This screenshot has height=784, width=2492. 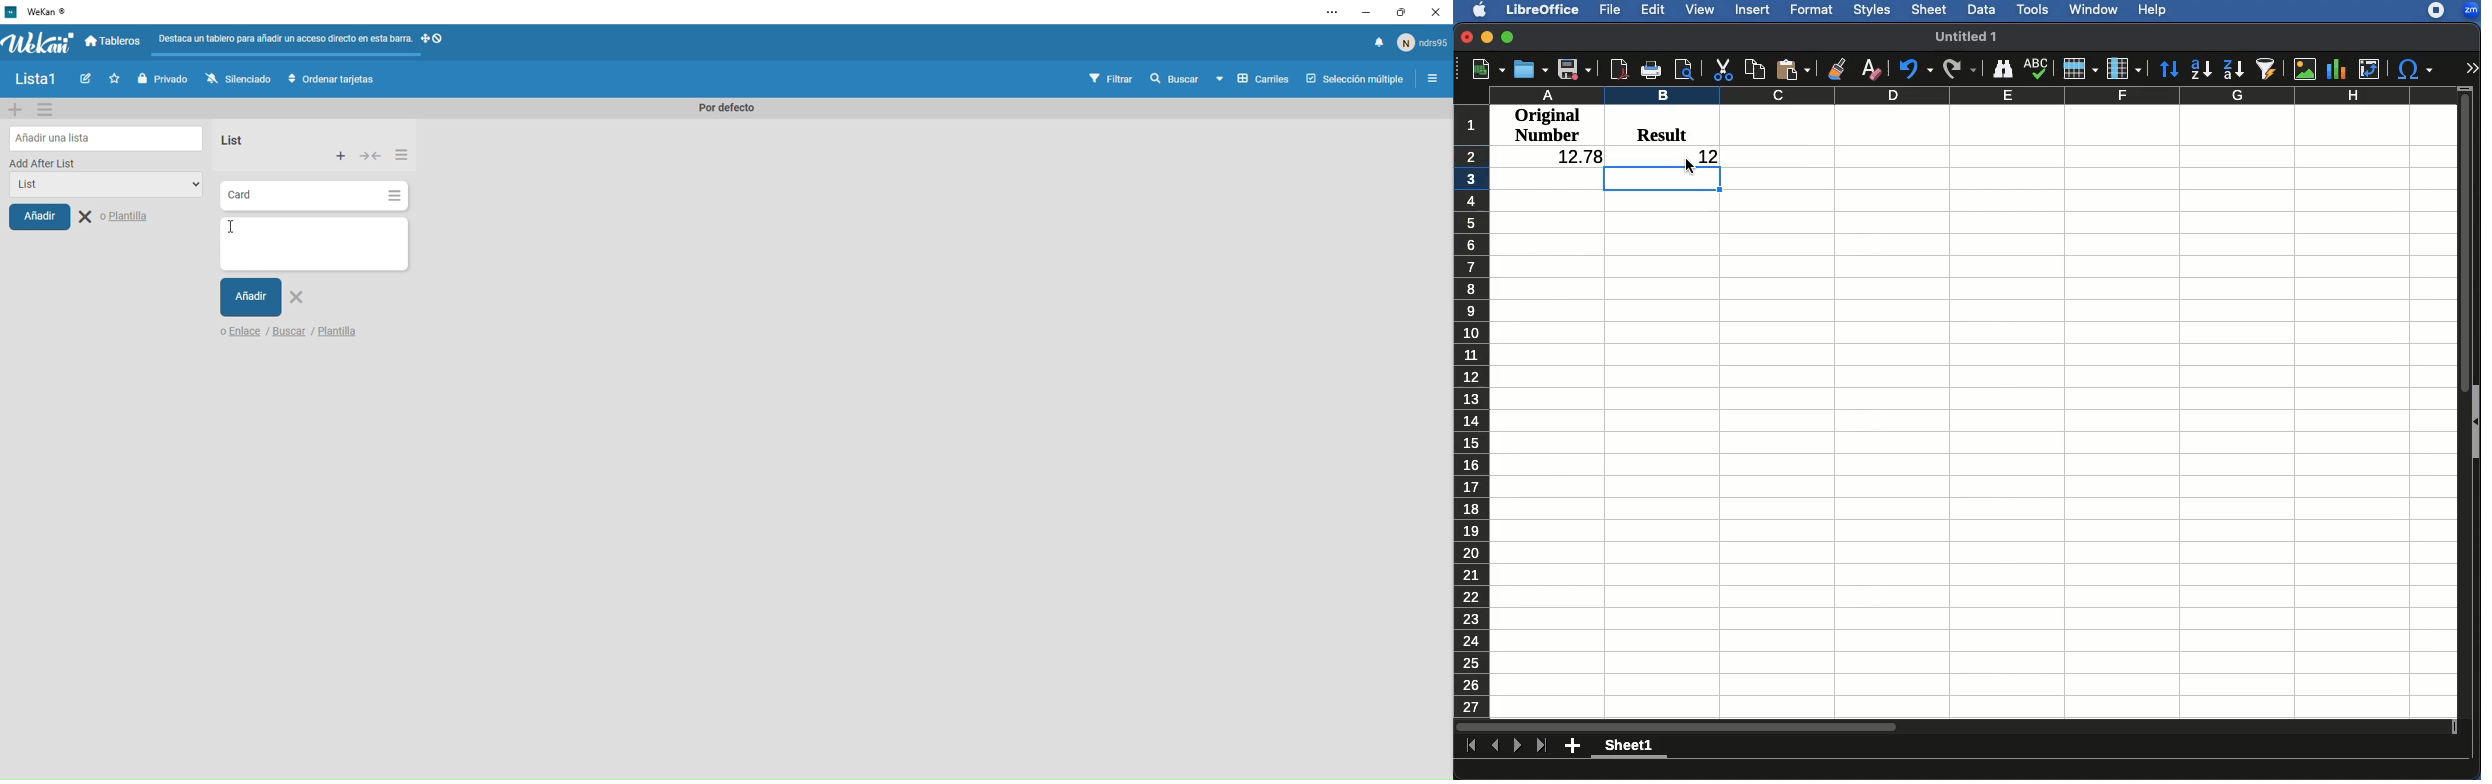 What do you see at coordinates (1794, 66) in the screenshot?
I see `Paste` at bounding box center [1794, 66].